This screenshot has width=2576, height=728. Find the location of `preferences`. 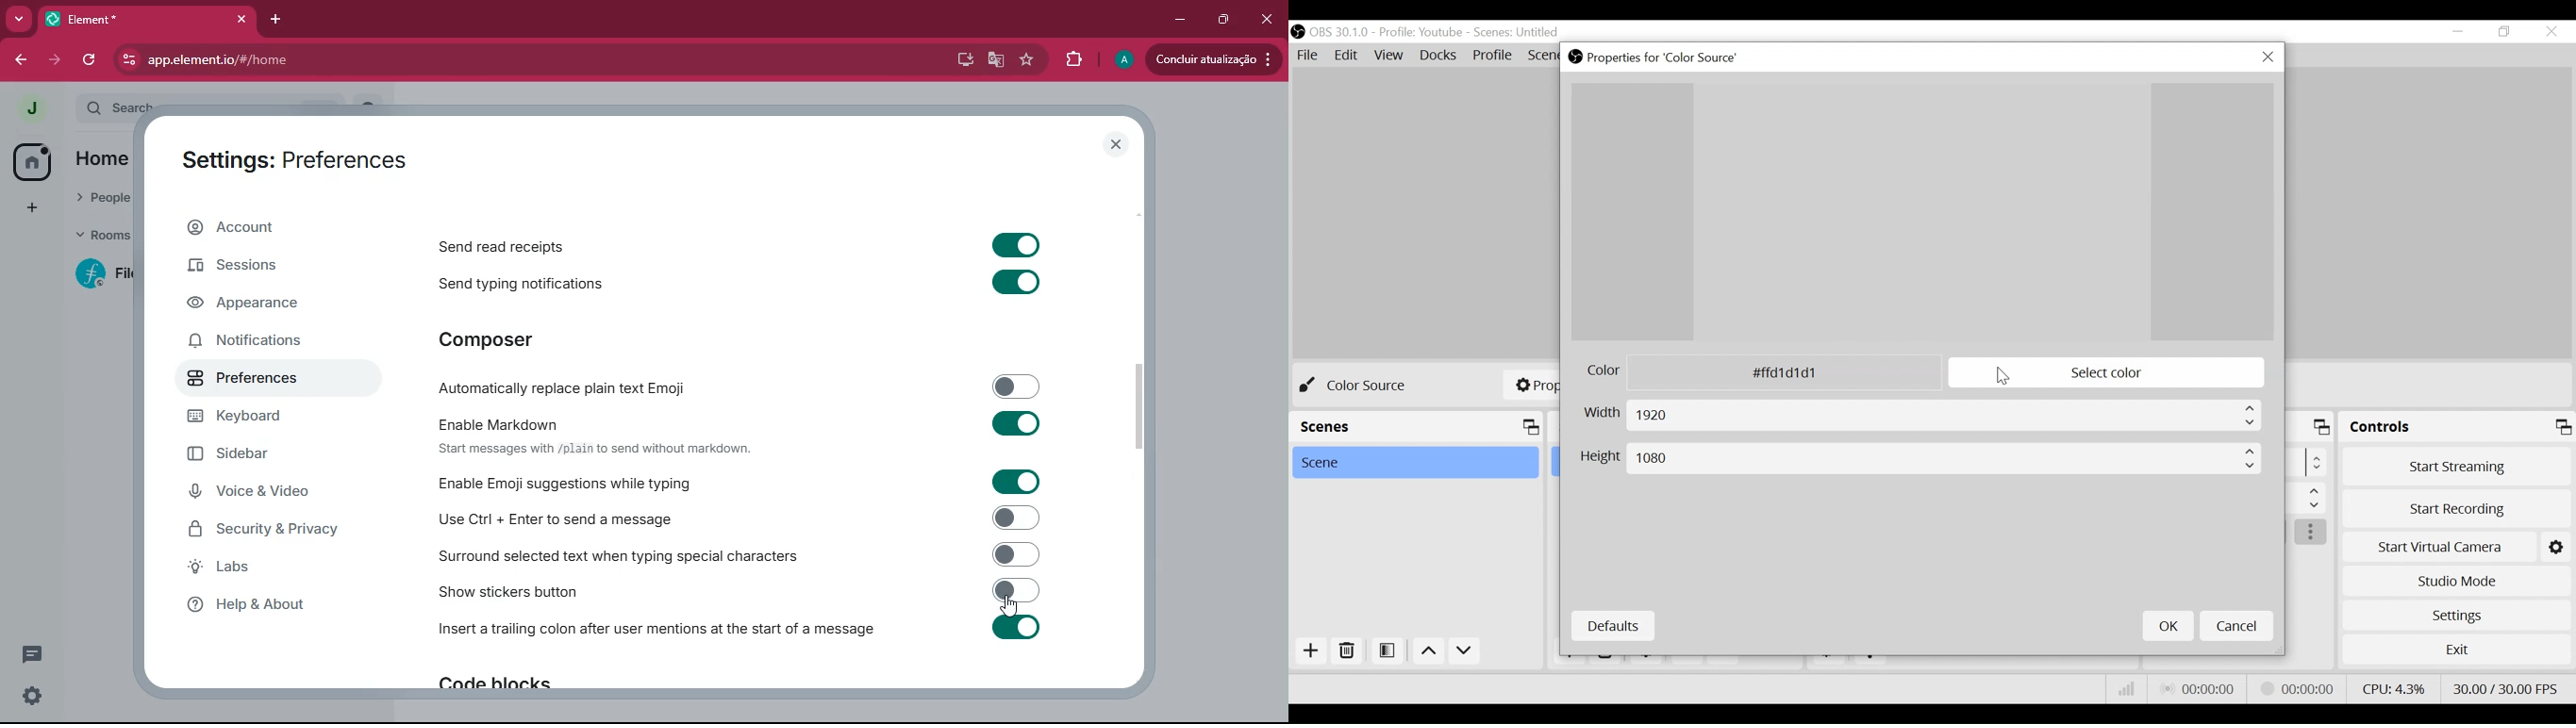

preferences is located at coordinates (267, 379).